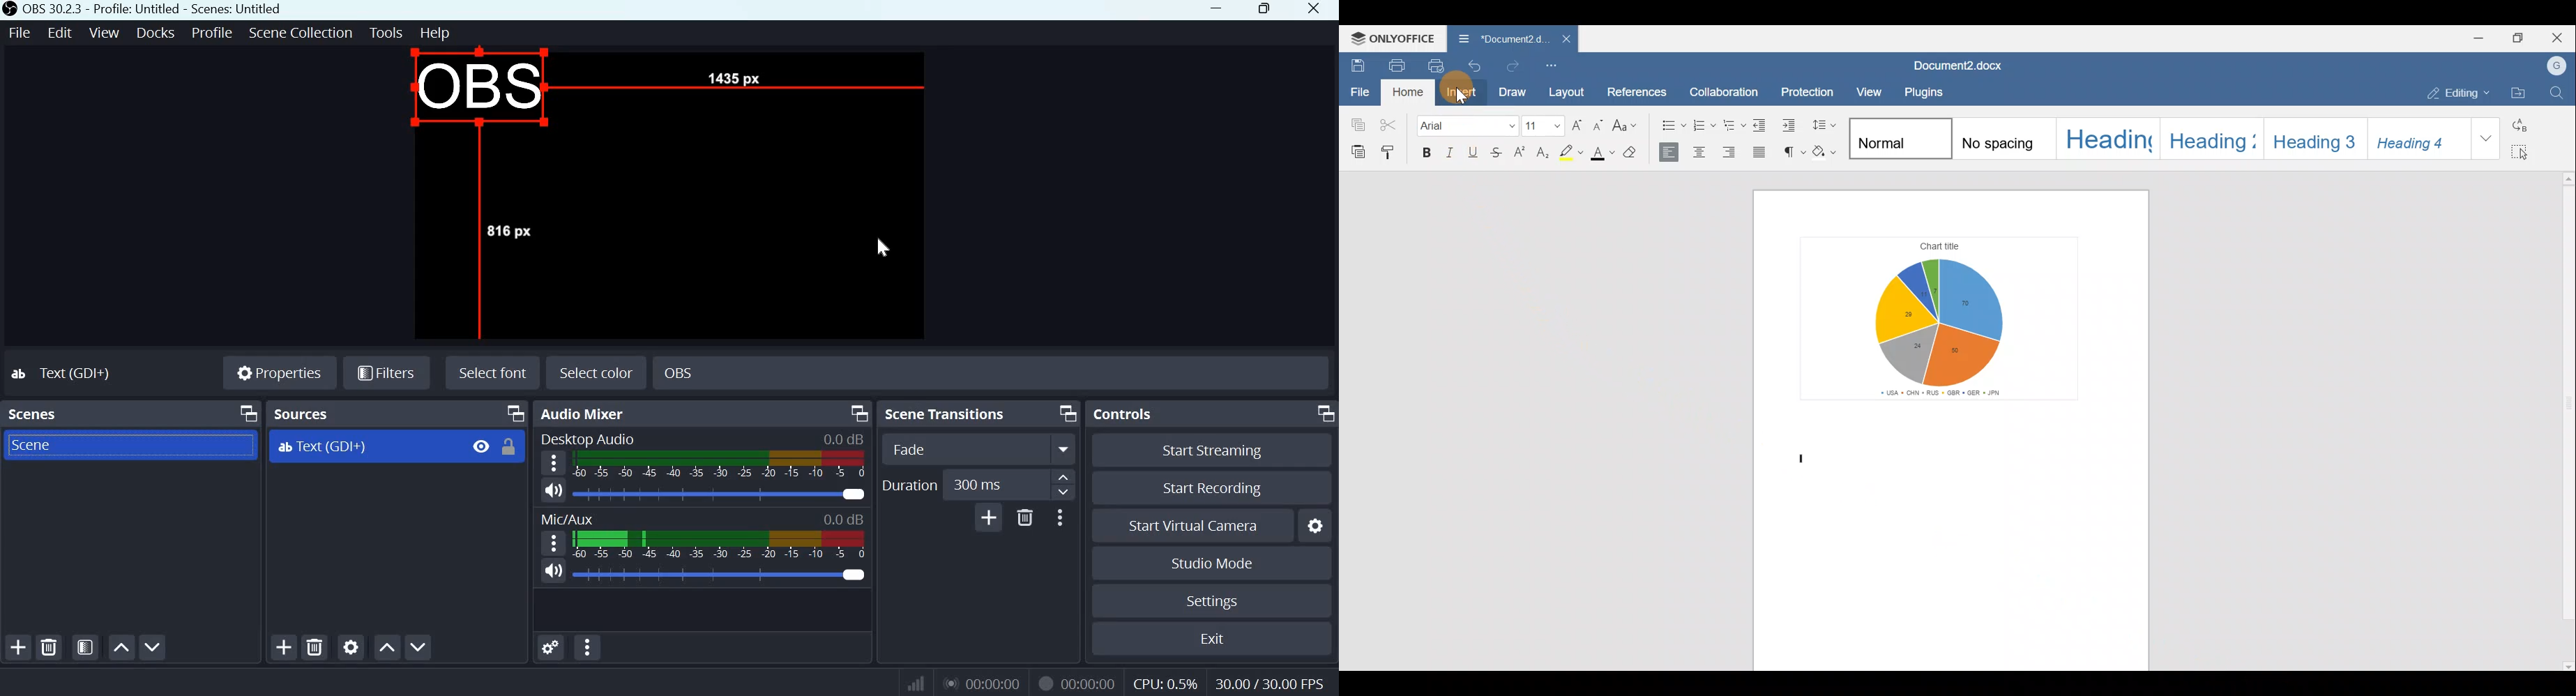 Image resolution: width=2576 pixels, height=700 pixels. I want to click on Controls, so click(1123, 414).